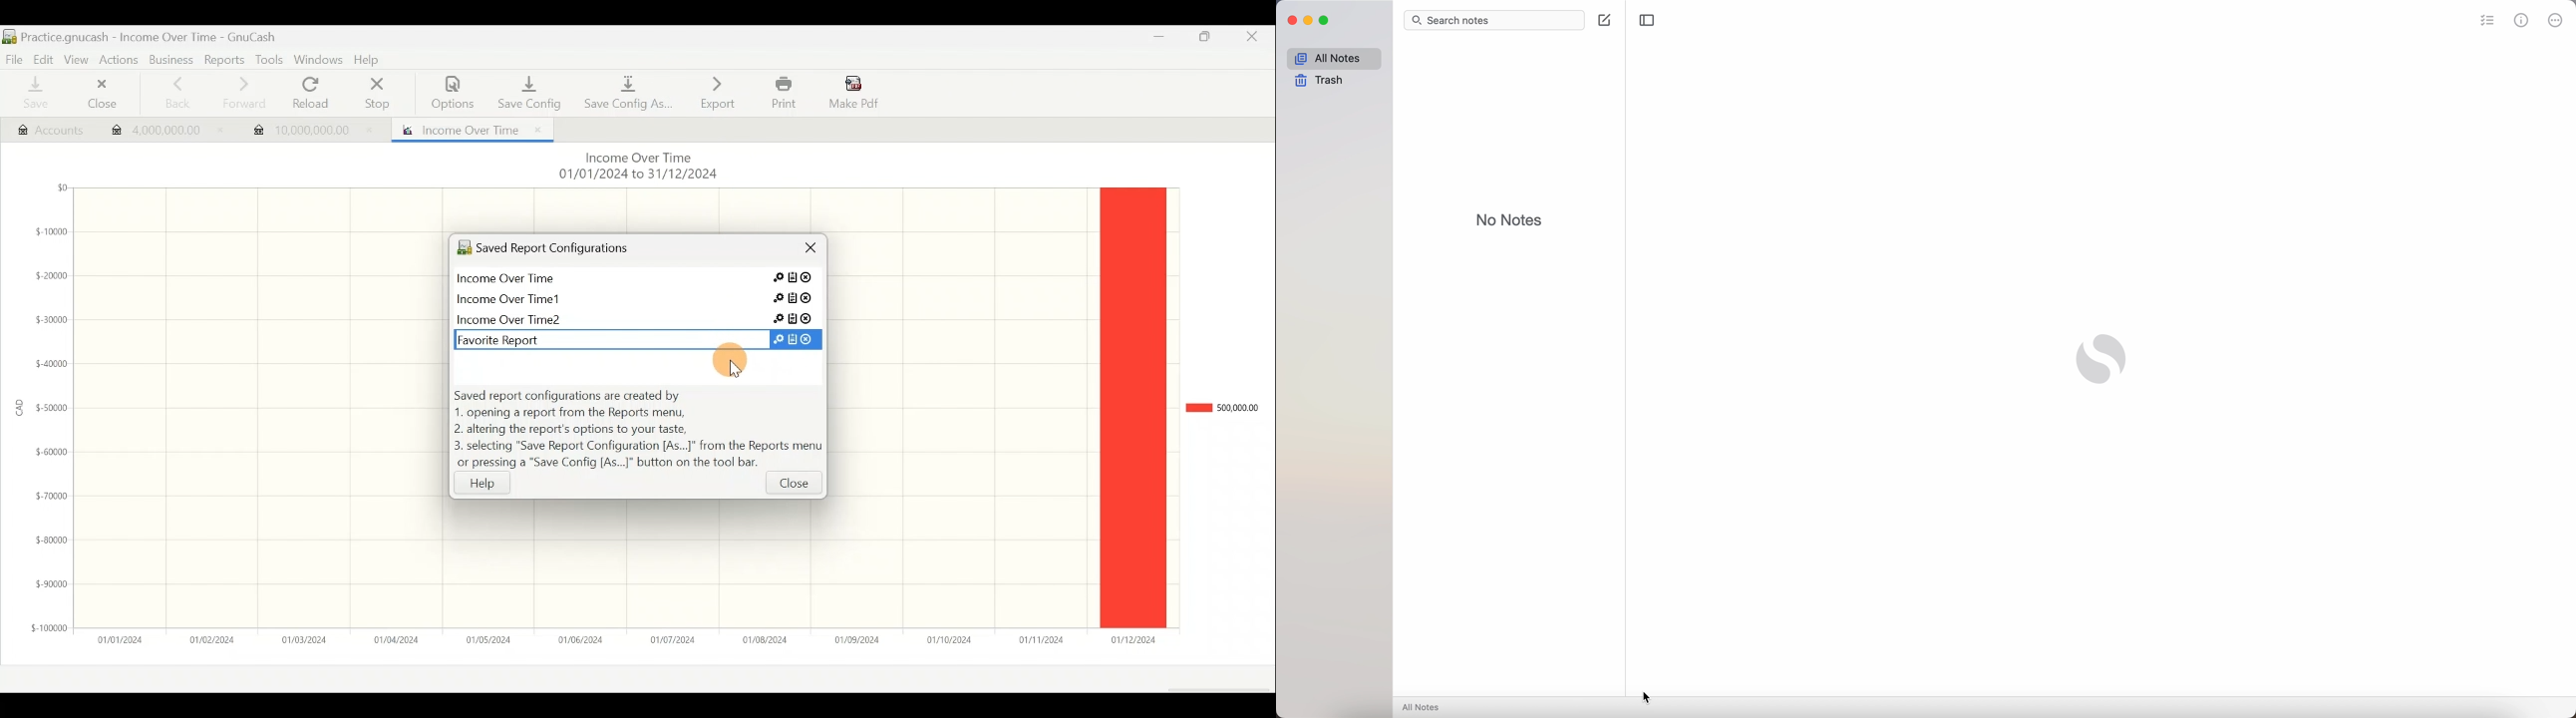 The width and height of the screenshot is (2576, 728). Describe the element at coordinates (794, 487) in the screenshot. I see `Close` at that location.